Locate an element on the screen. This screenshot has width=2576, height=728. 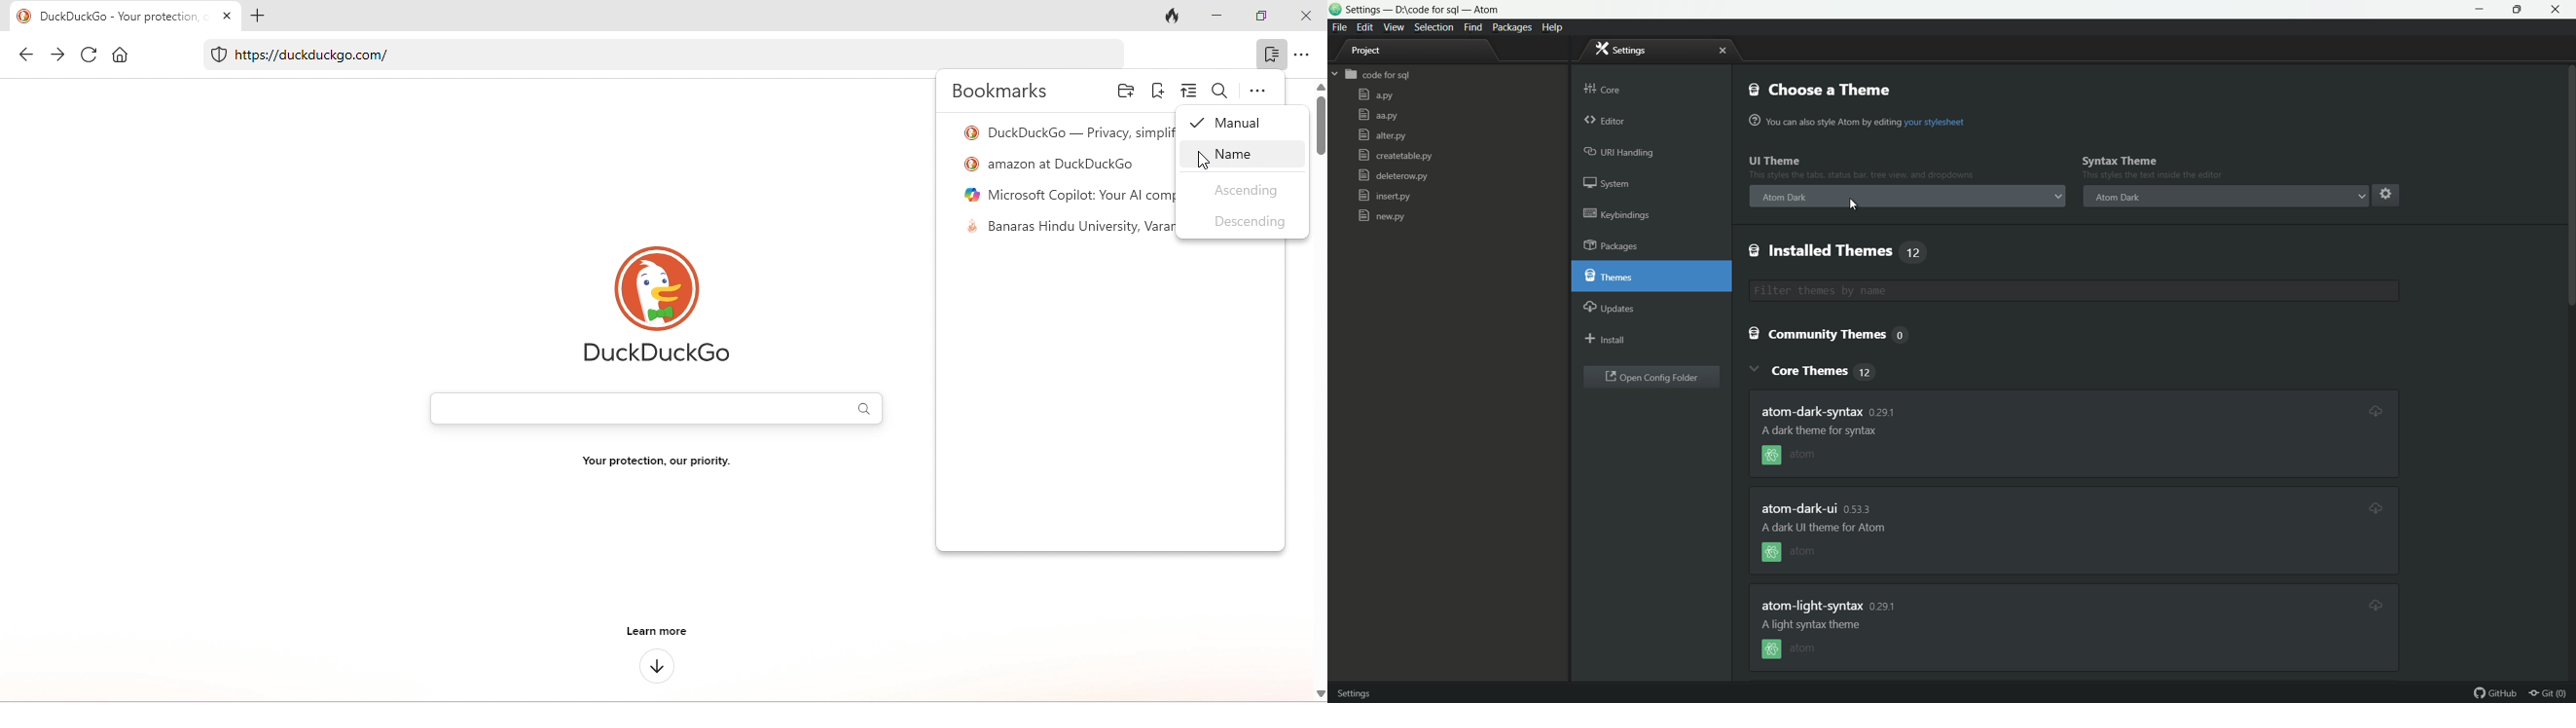
search is located at coordinates (1221, 89).